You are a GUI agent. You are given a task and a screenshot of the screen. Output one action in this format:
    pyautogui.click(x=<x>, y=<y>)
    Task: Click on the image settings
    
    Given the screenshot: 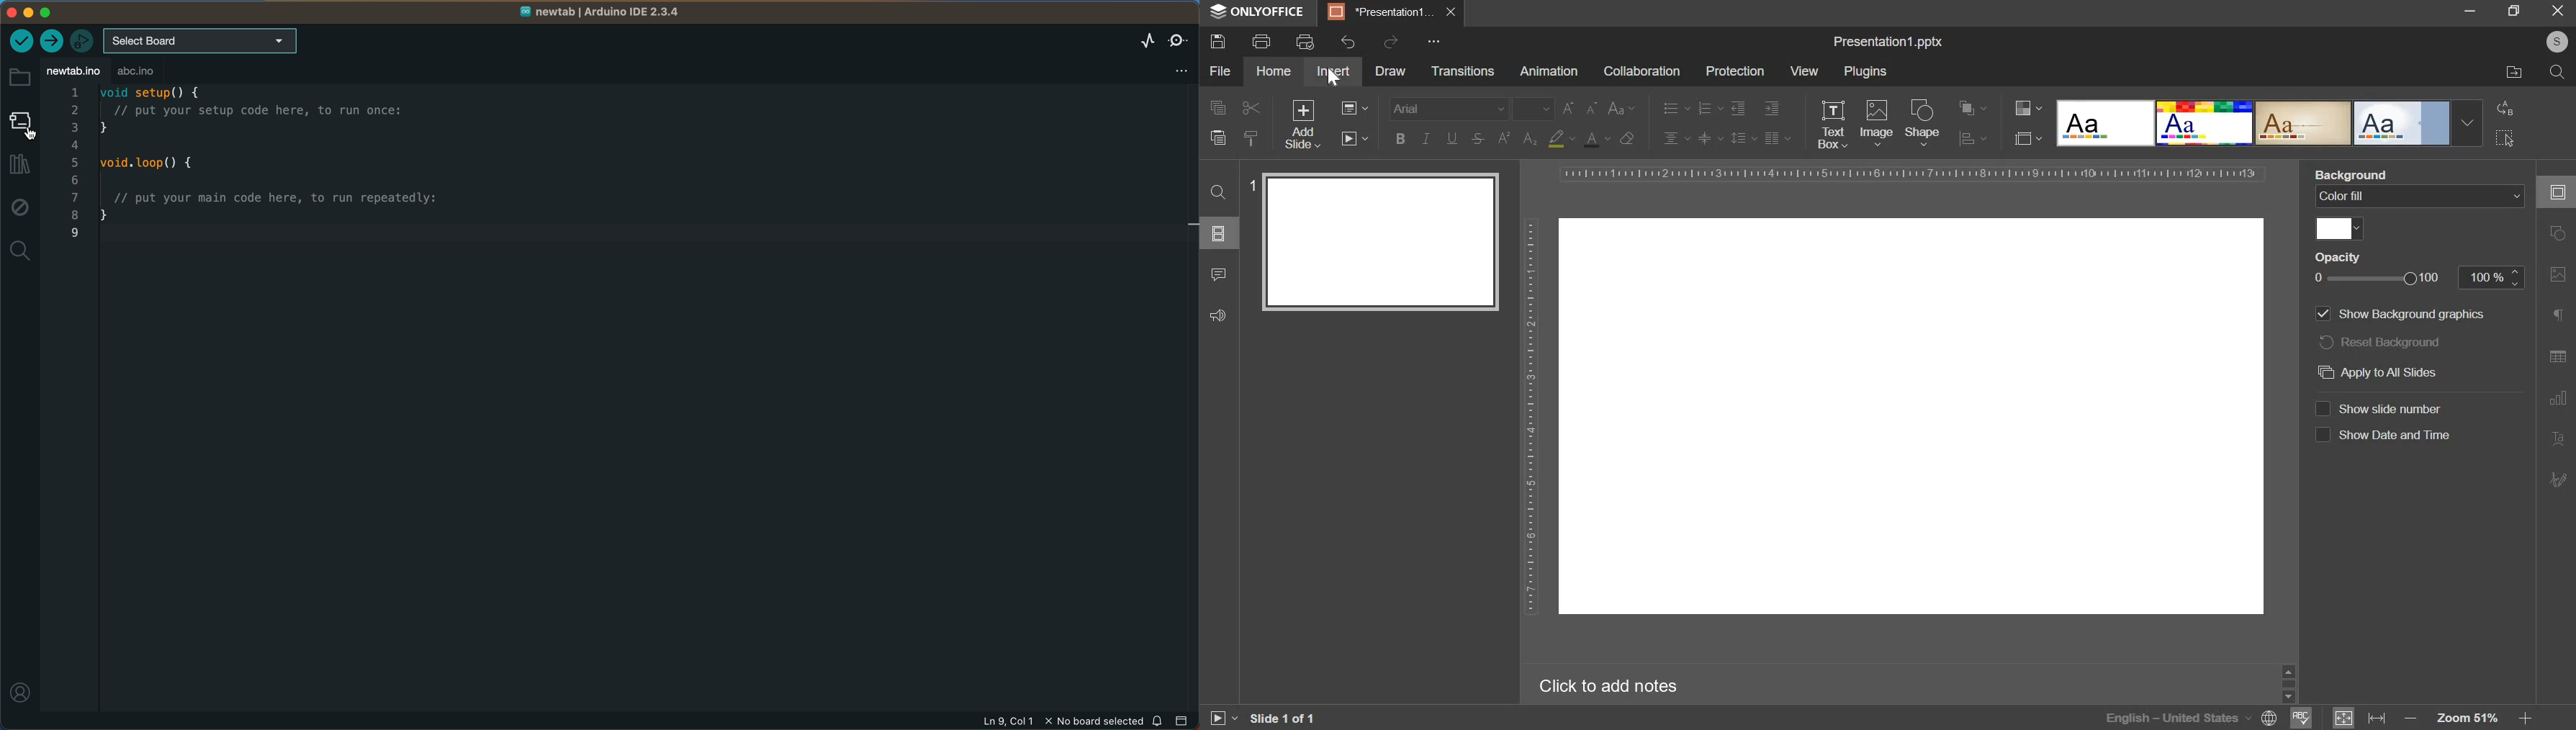 What is the action you would take?
    pyautogui.click(x=2557, y=277)
    